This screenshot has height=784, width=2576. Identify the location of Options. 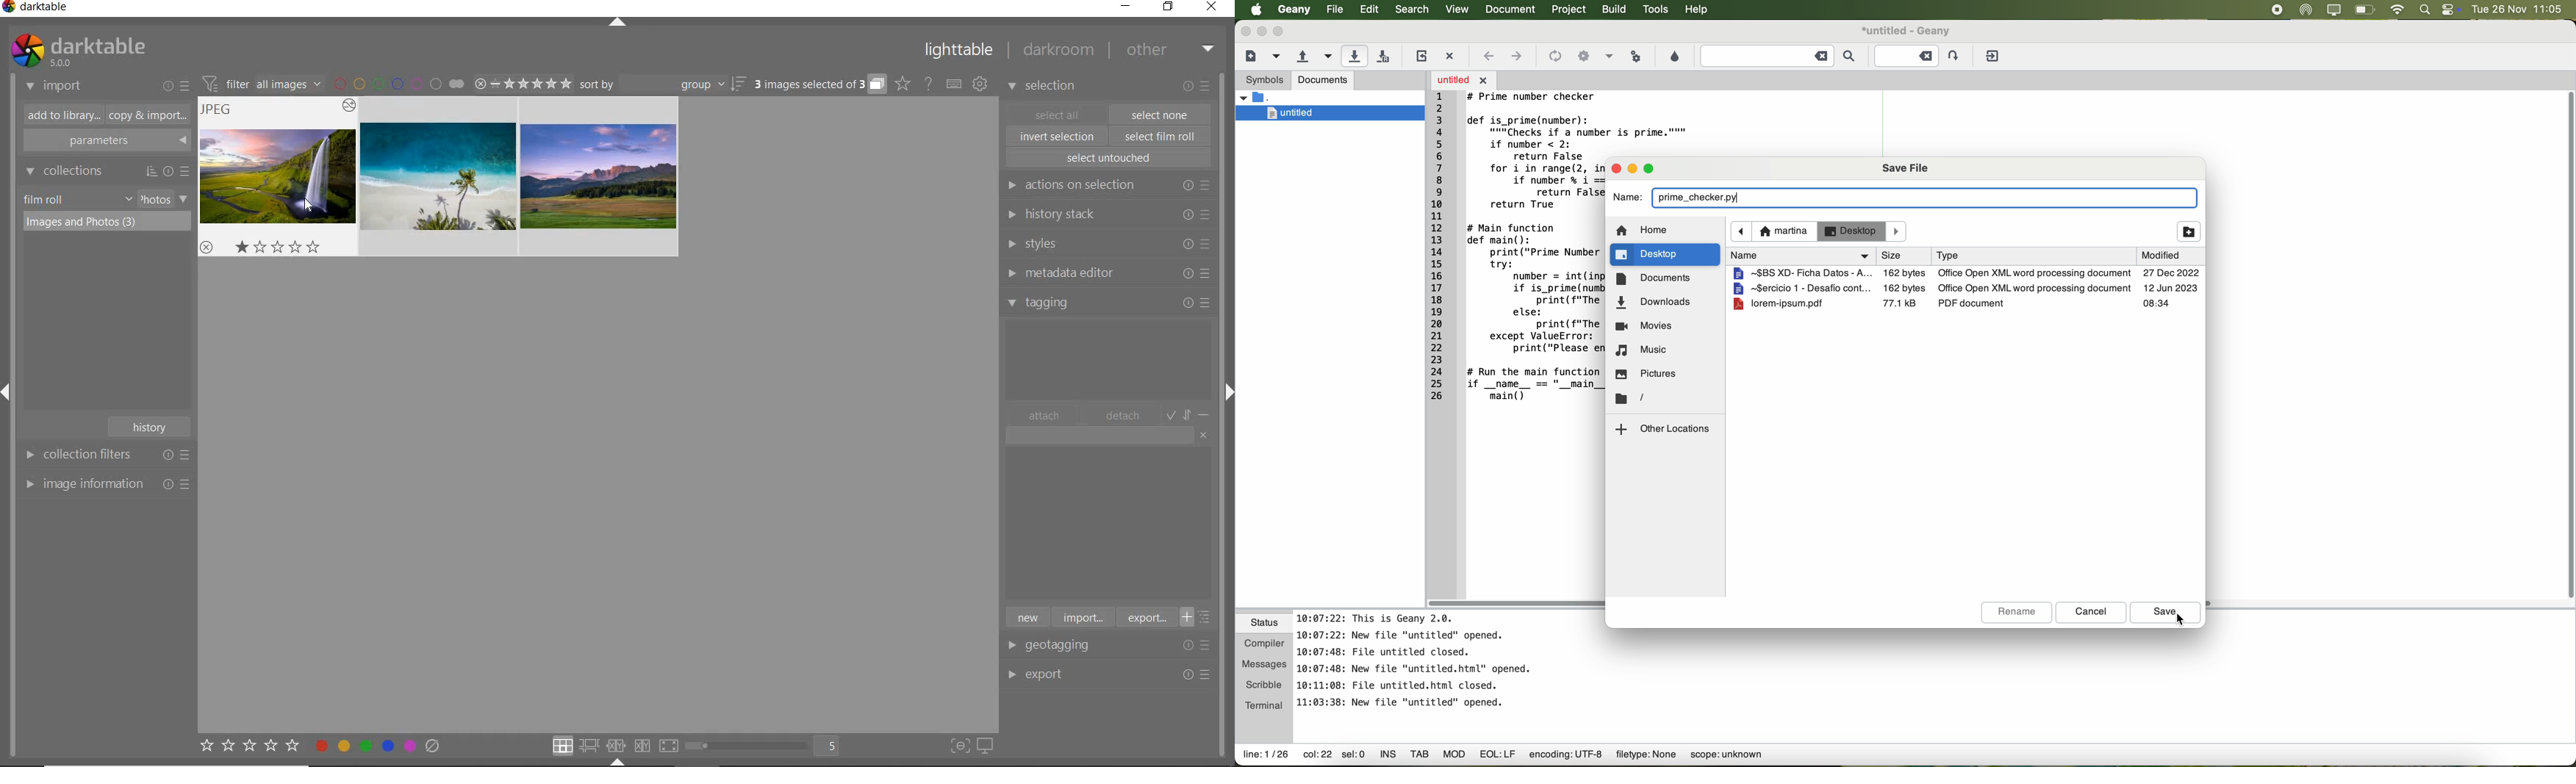
(1198, 675).